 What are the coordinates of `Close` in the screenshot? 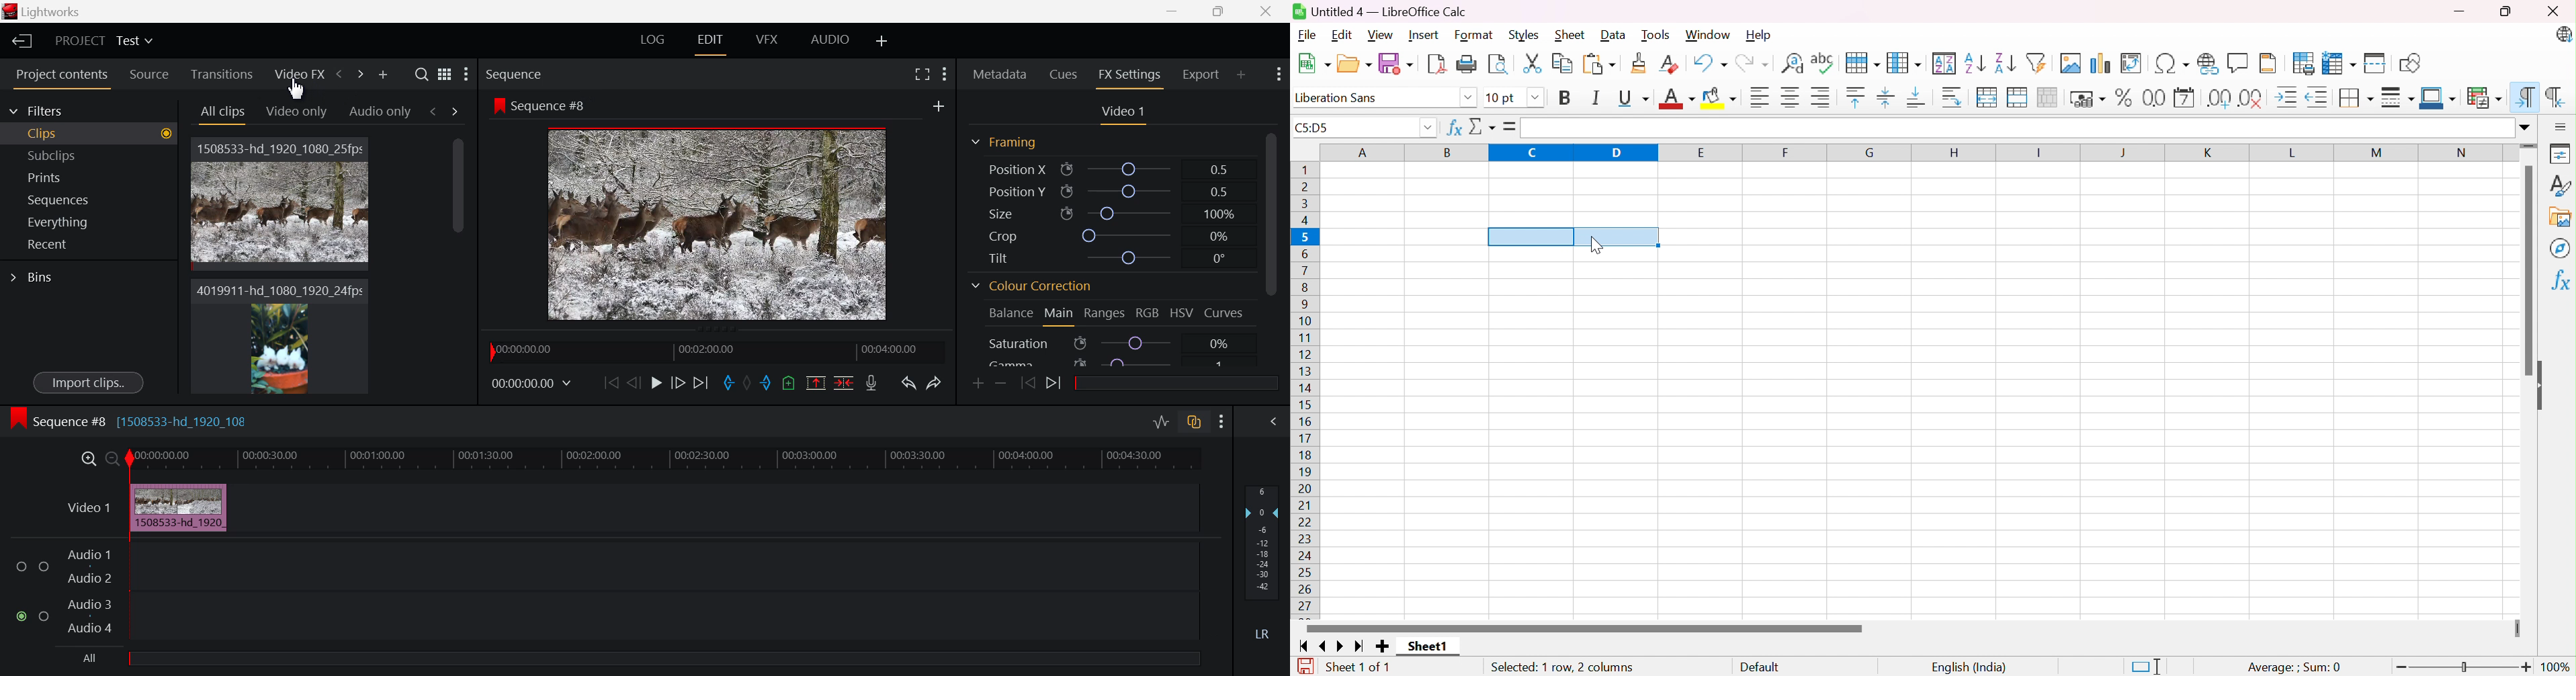 It's located at (1265, 11).